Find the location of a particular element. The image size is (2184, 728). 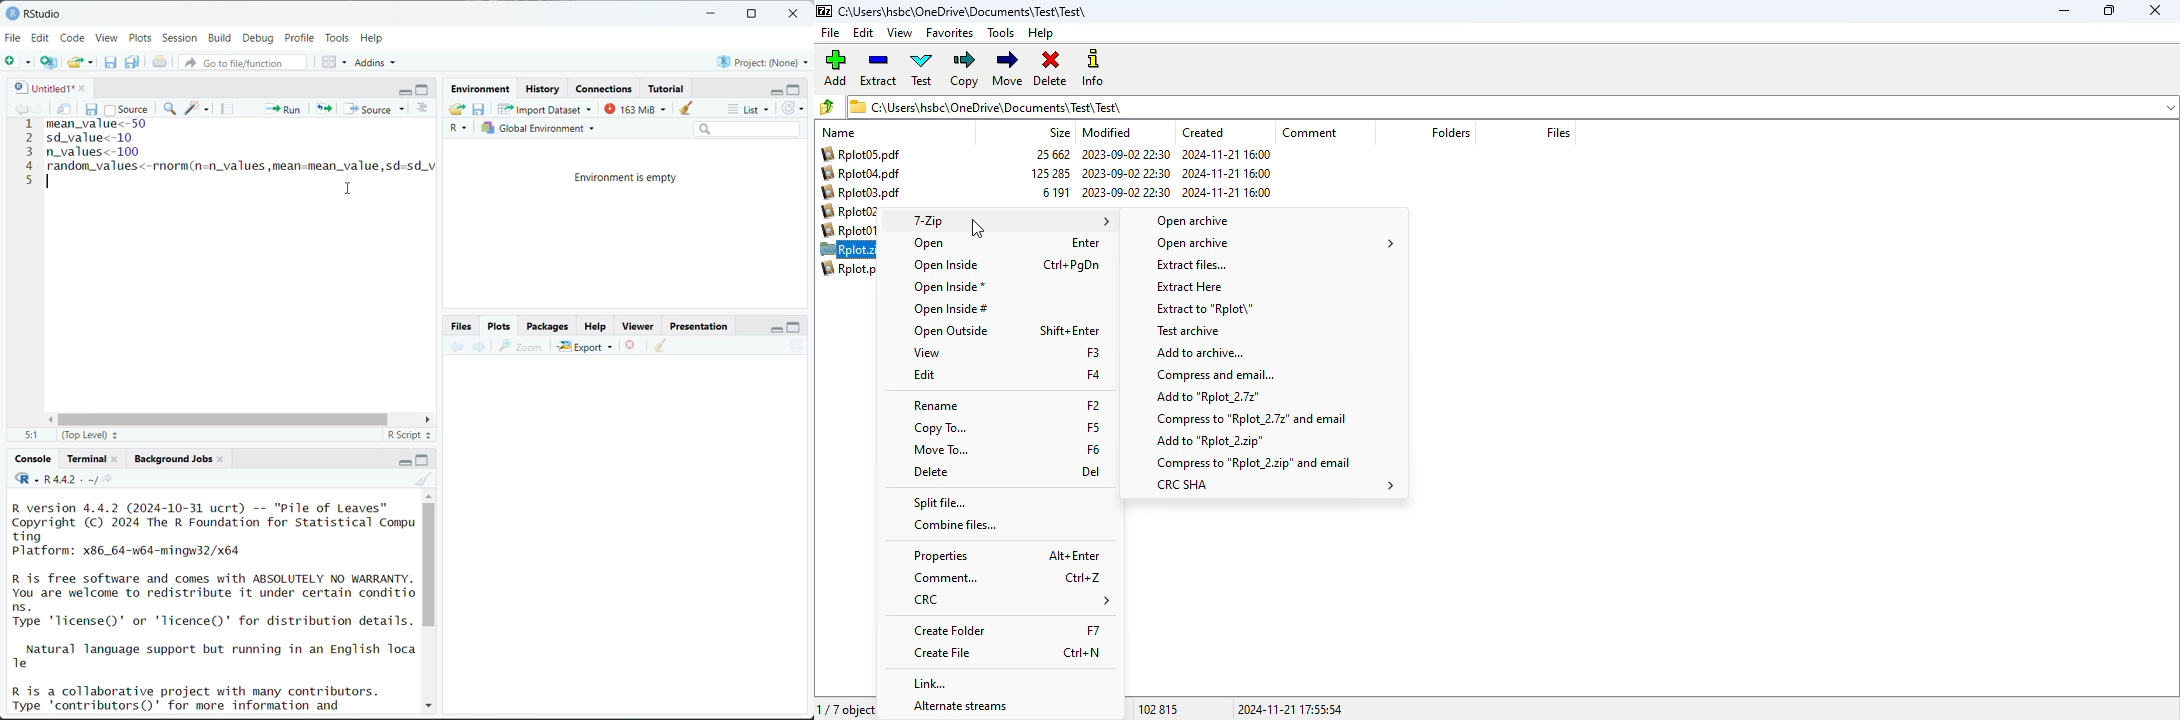

extract to Rplot is located at coordinates (1204, 308).